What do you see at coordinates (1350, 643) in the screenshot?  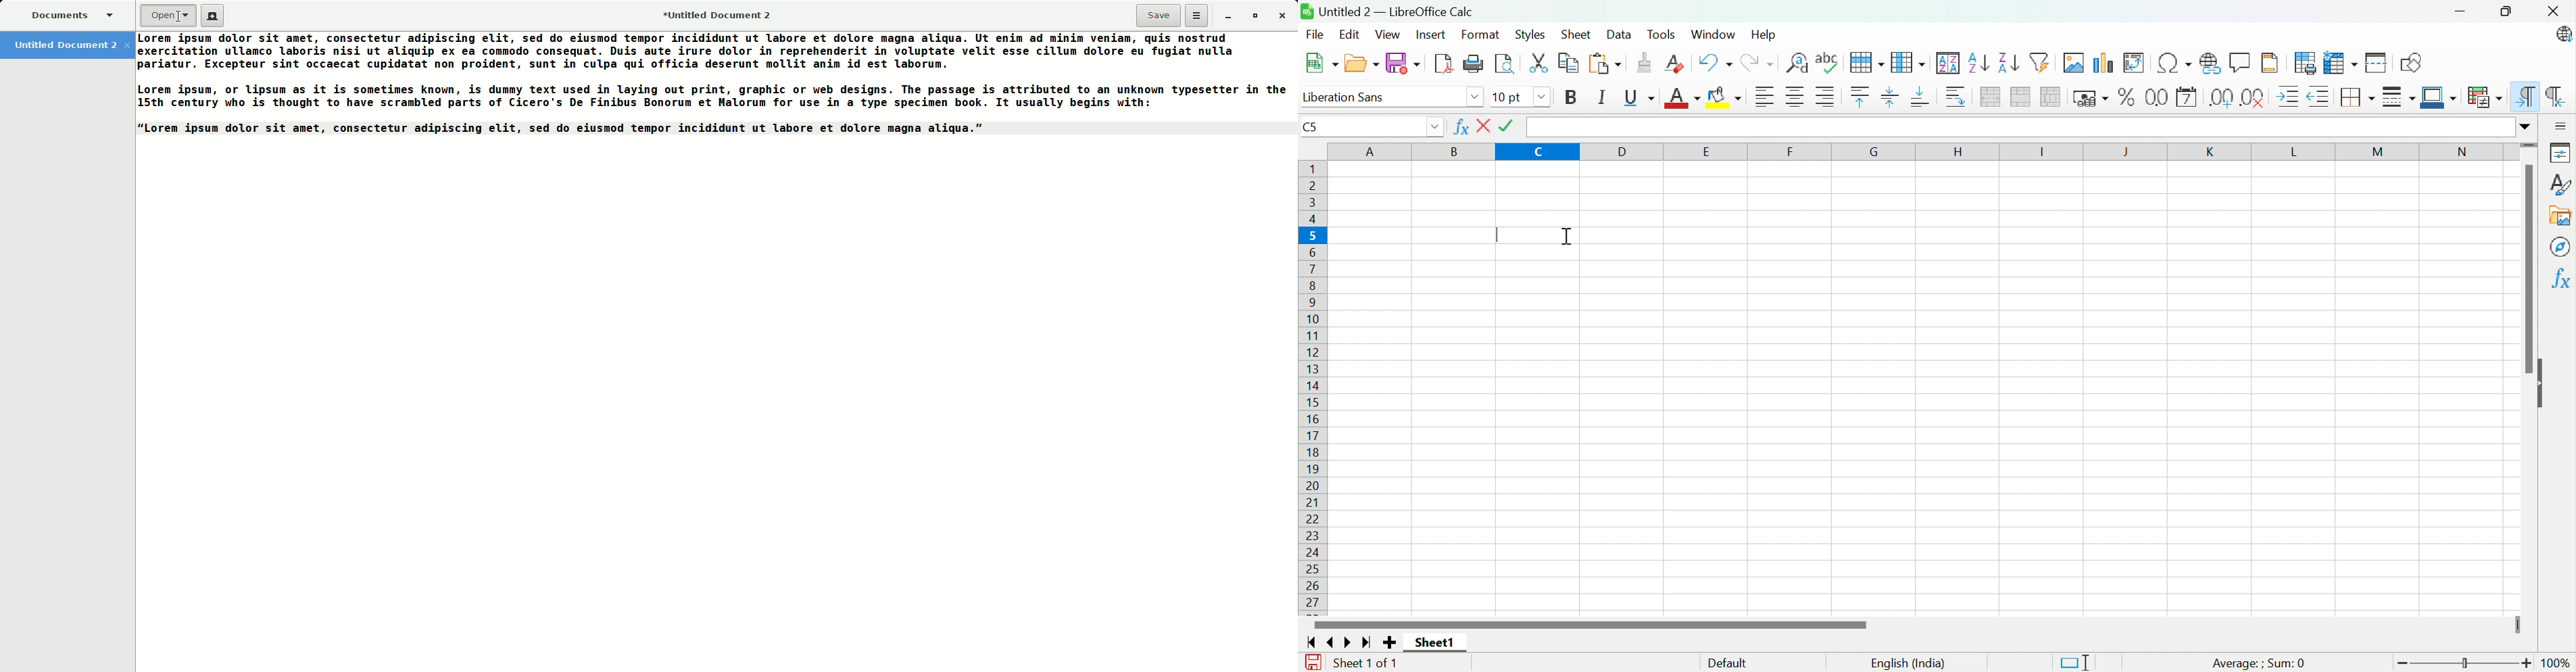 I see `Scroll to next sheet` at bounding box center [1350, 643].